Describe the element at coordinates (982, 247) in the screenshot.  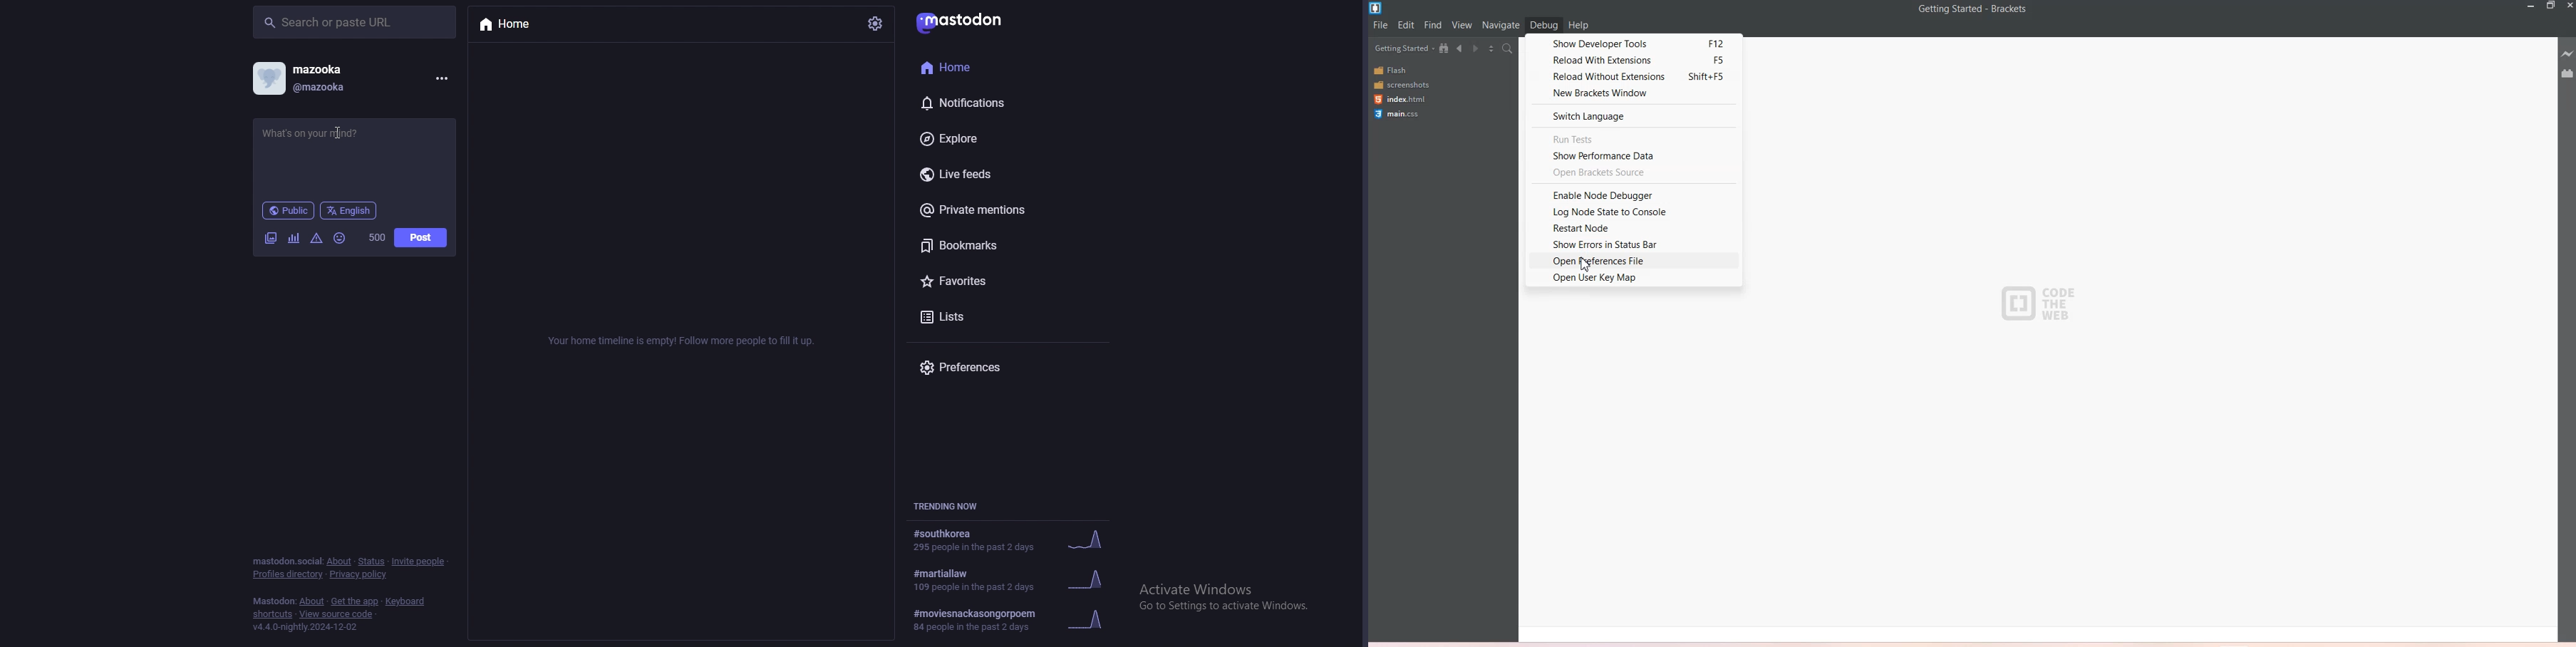
I see `bookmarks` at that location.